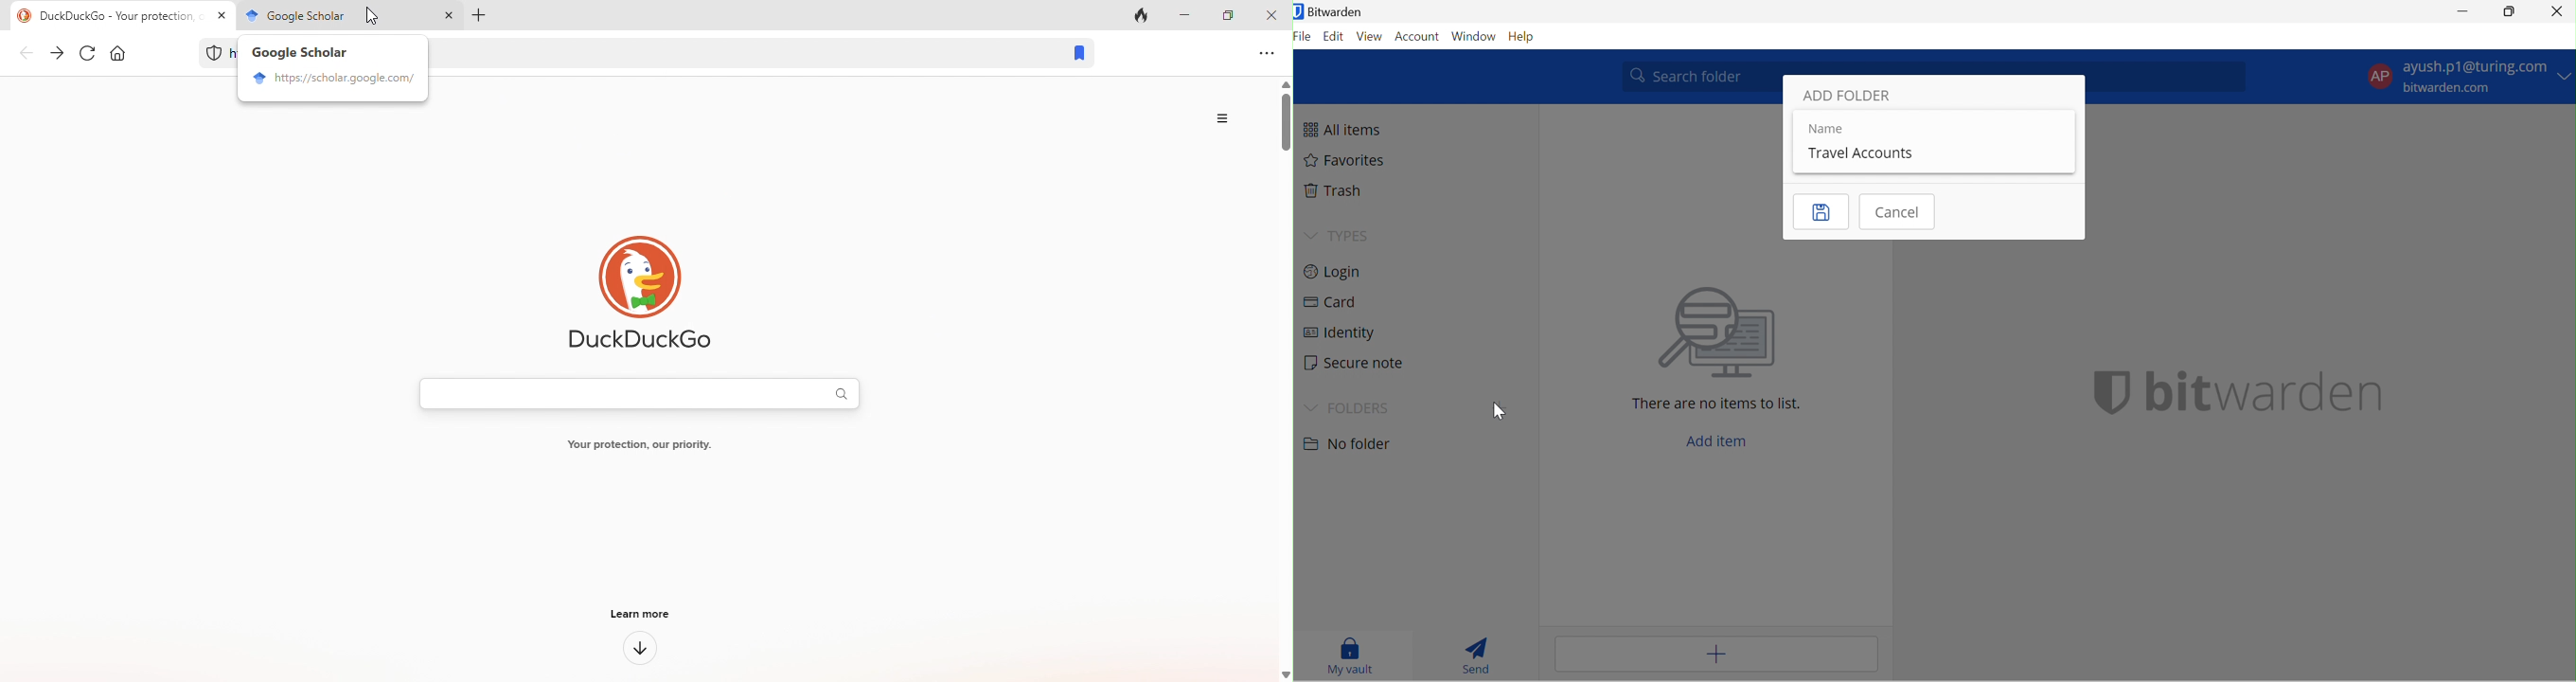 This screenshot has width=2576, height=700. Describe the element at coordinates (1332, 14) in the screenshot. I see `Bitwarden` at that location.